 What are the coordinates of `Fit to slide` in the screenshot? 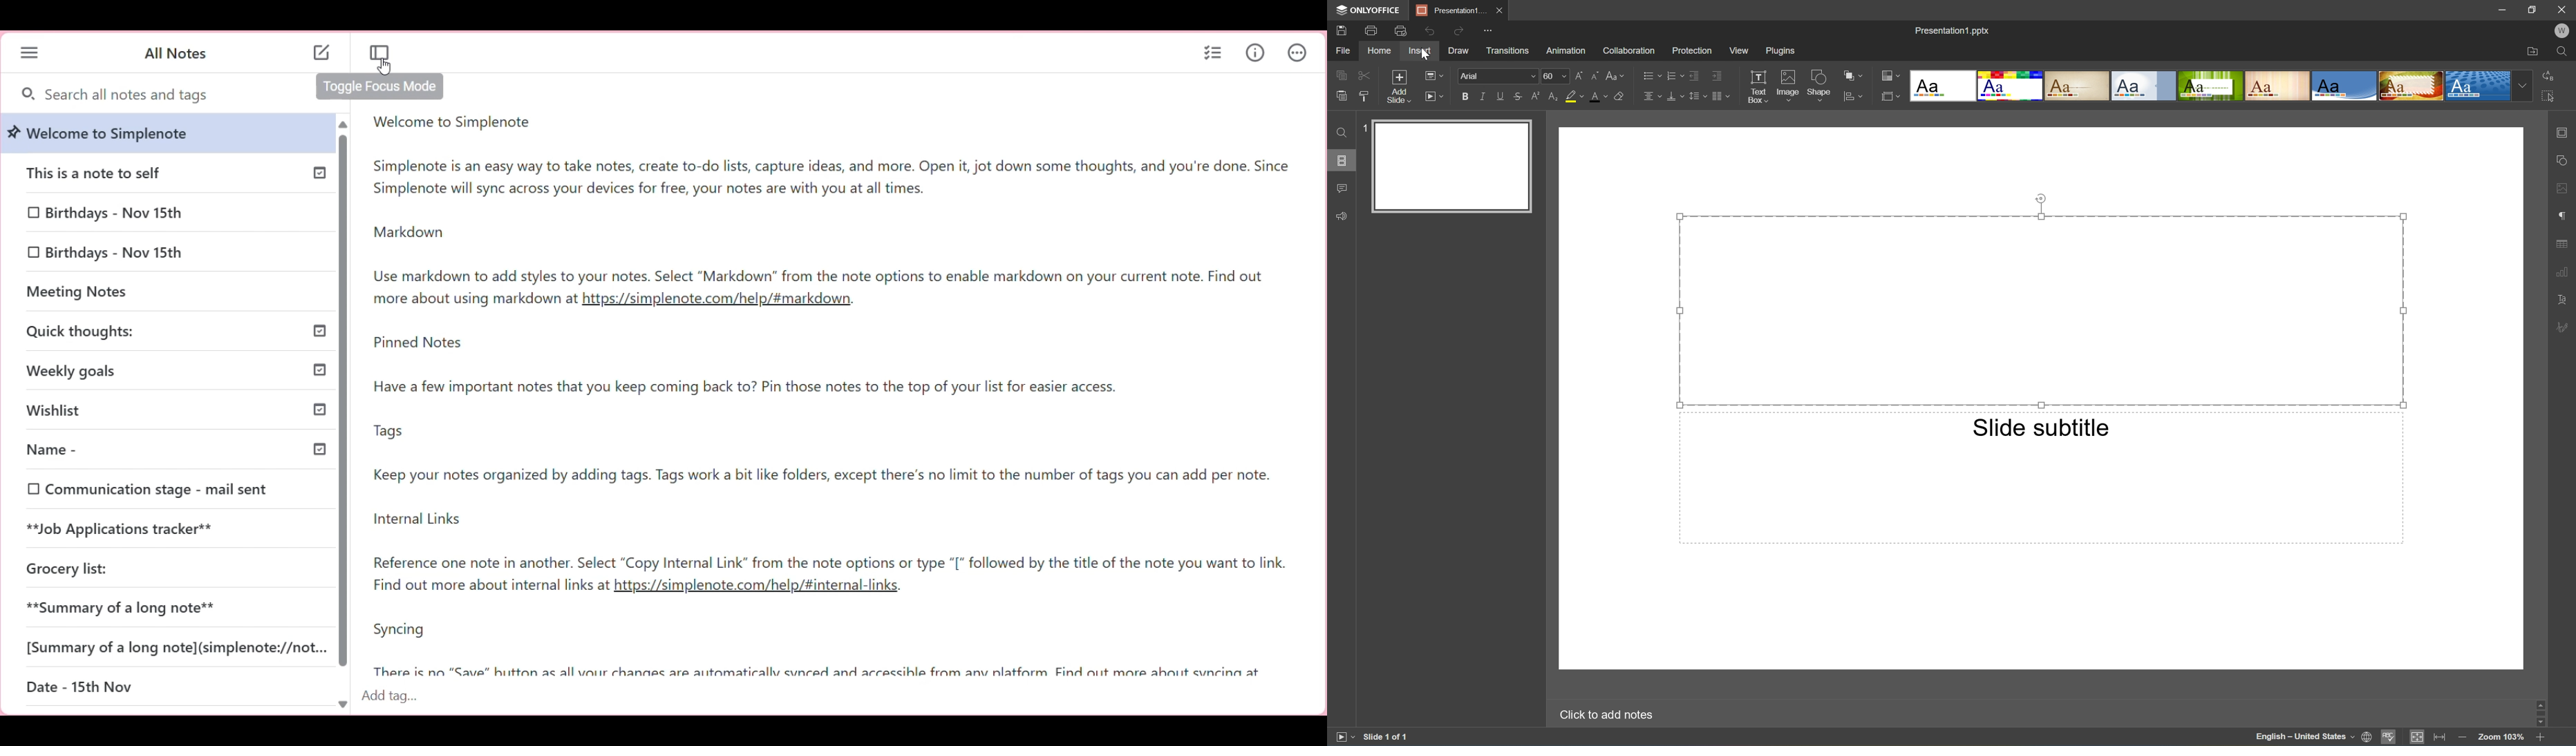 It's located at (2416, 737).